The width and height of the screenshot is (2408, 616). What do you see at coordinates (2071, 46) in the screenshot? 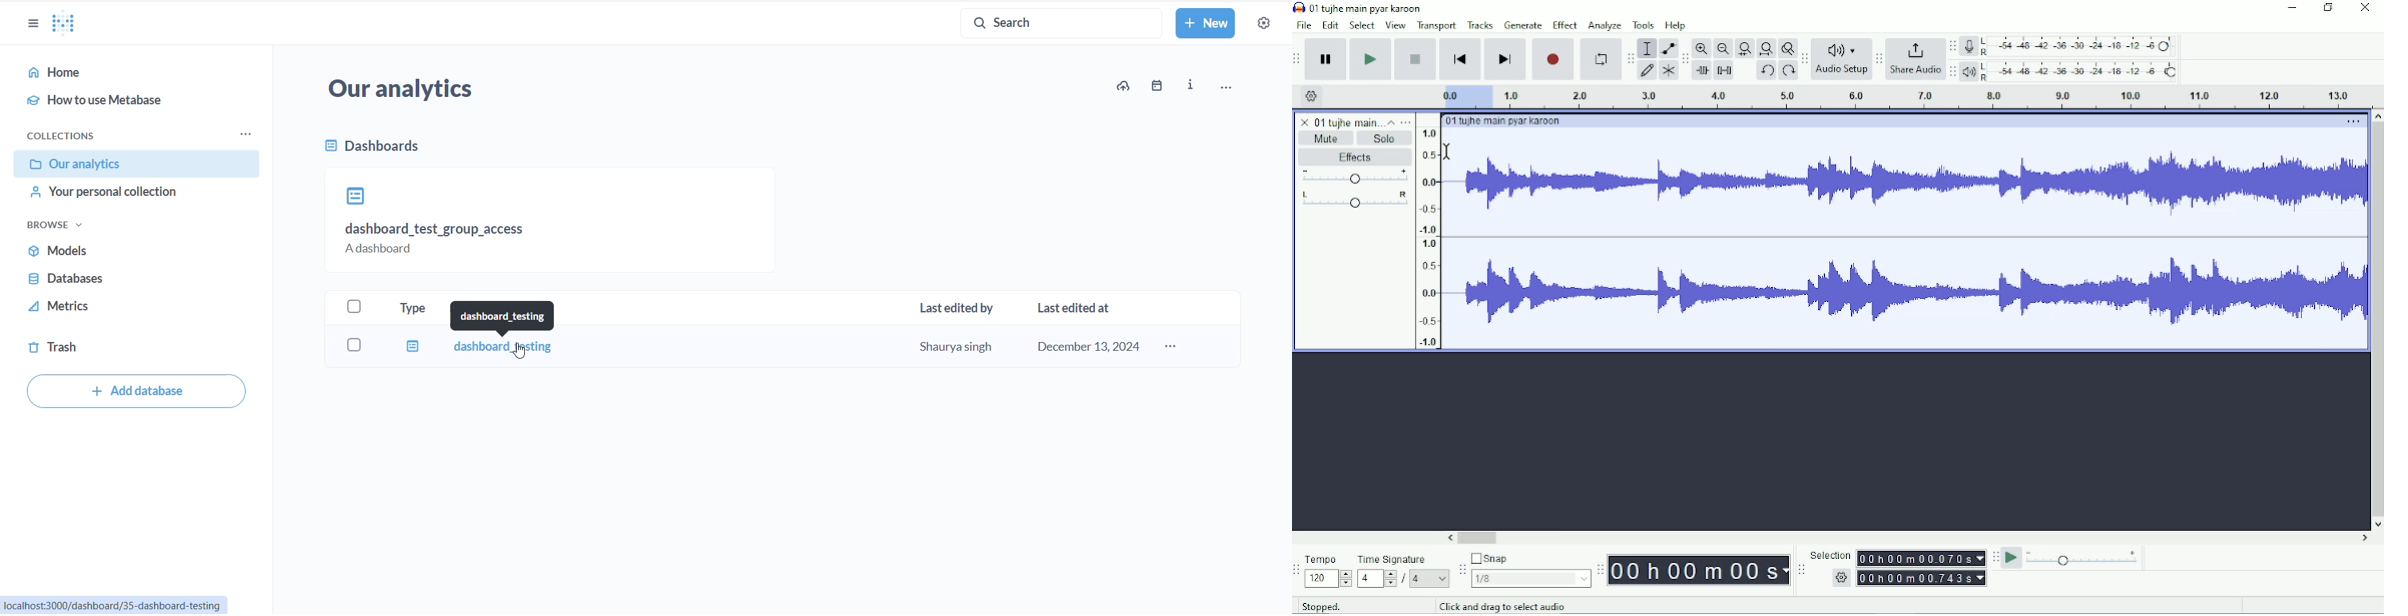
I see `Record Meter` at bounding box center [2071, 46].